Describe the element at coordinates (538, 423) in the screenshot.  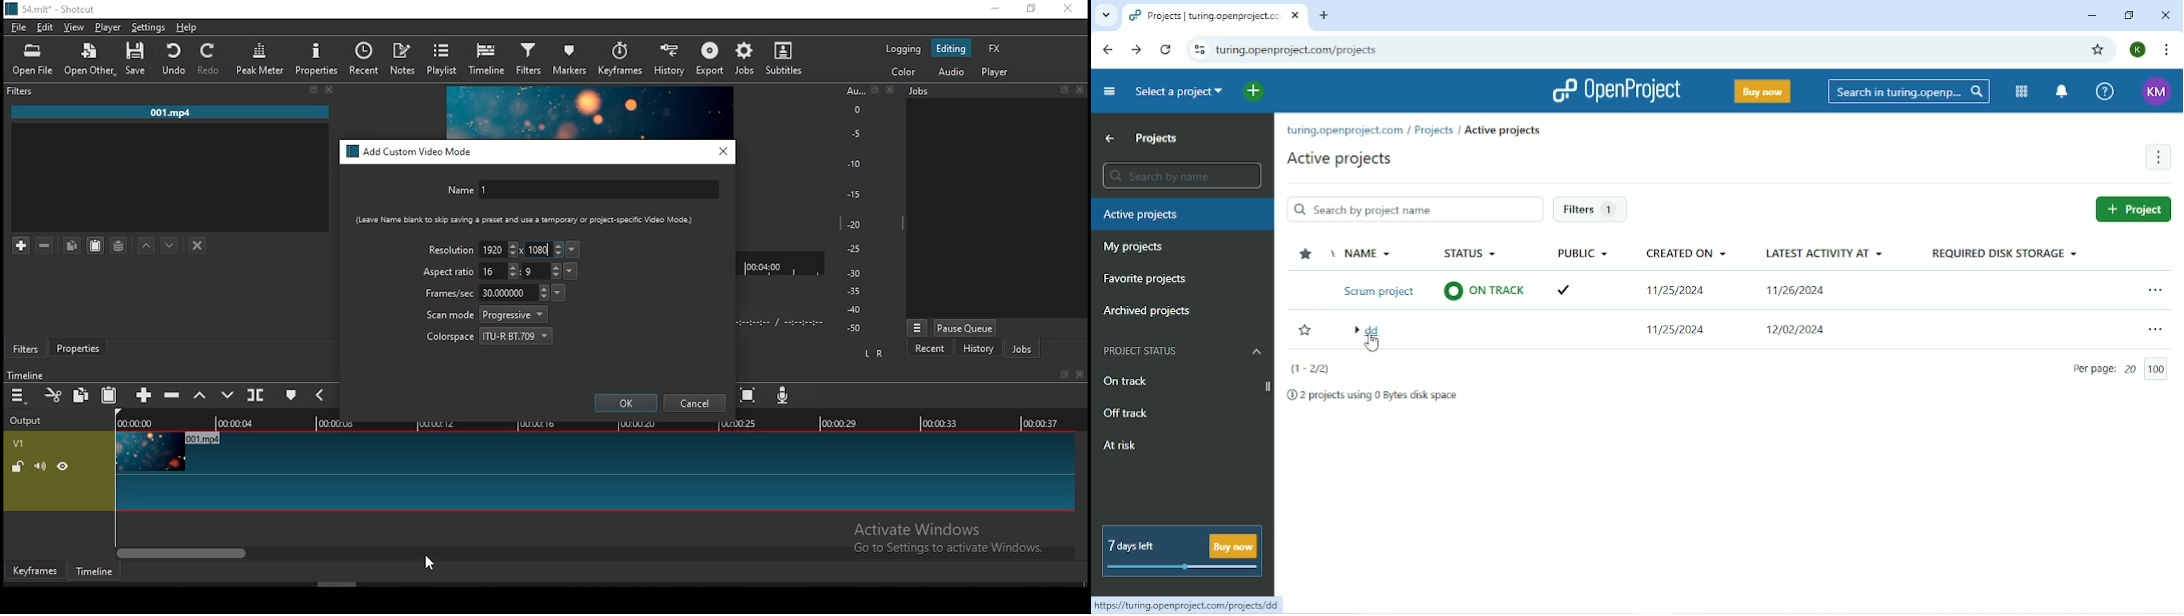
I see `00:00:16` at that location.